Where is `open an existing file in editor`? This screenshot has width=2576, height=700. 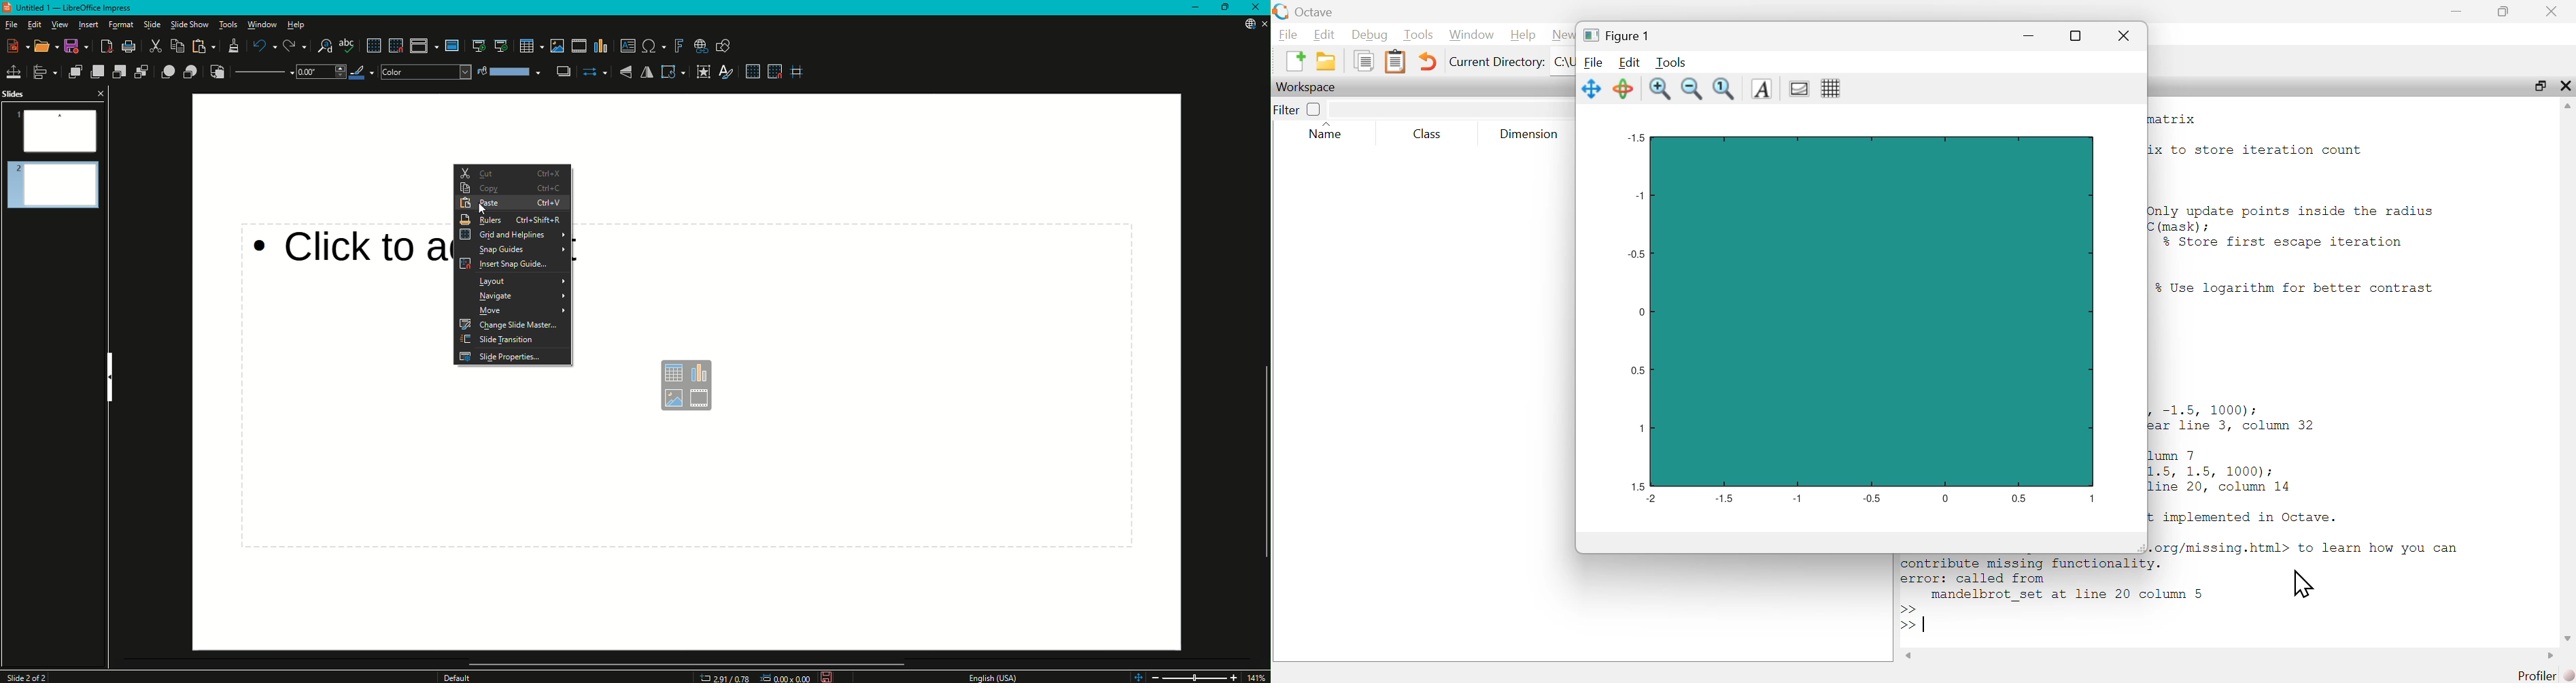 open an existing file in editor is located at coordinates (1326, 63).